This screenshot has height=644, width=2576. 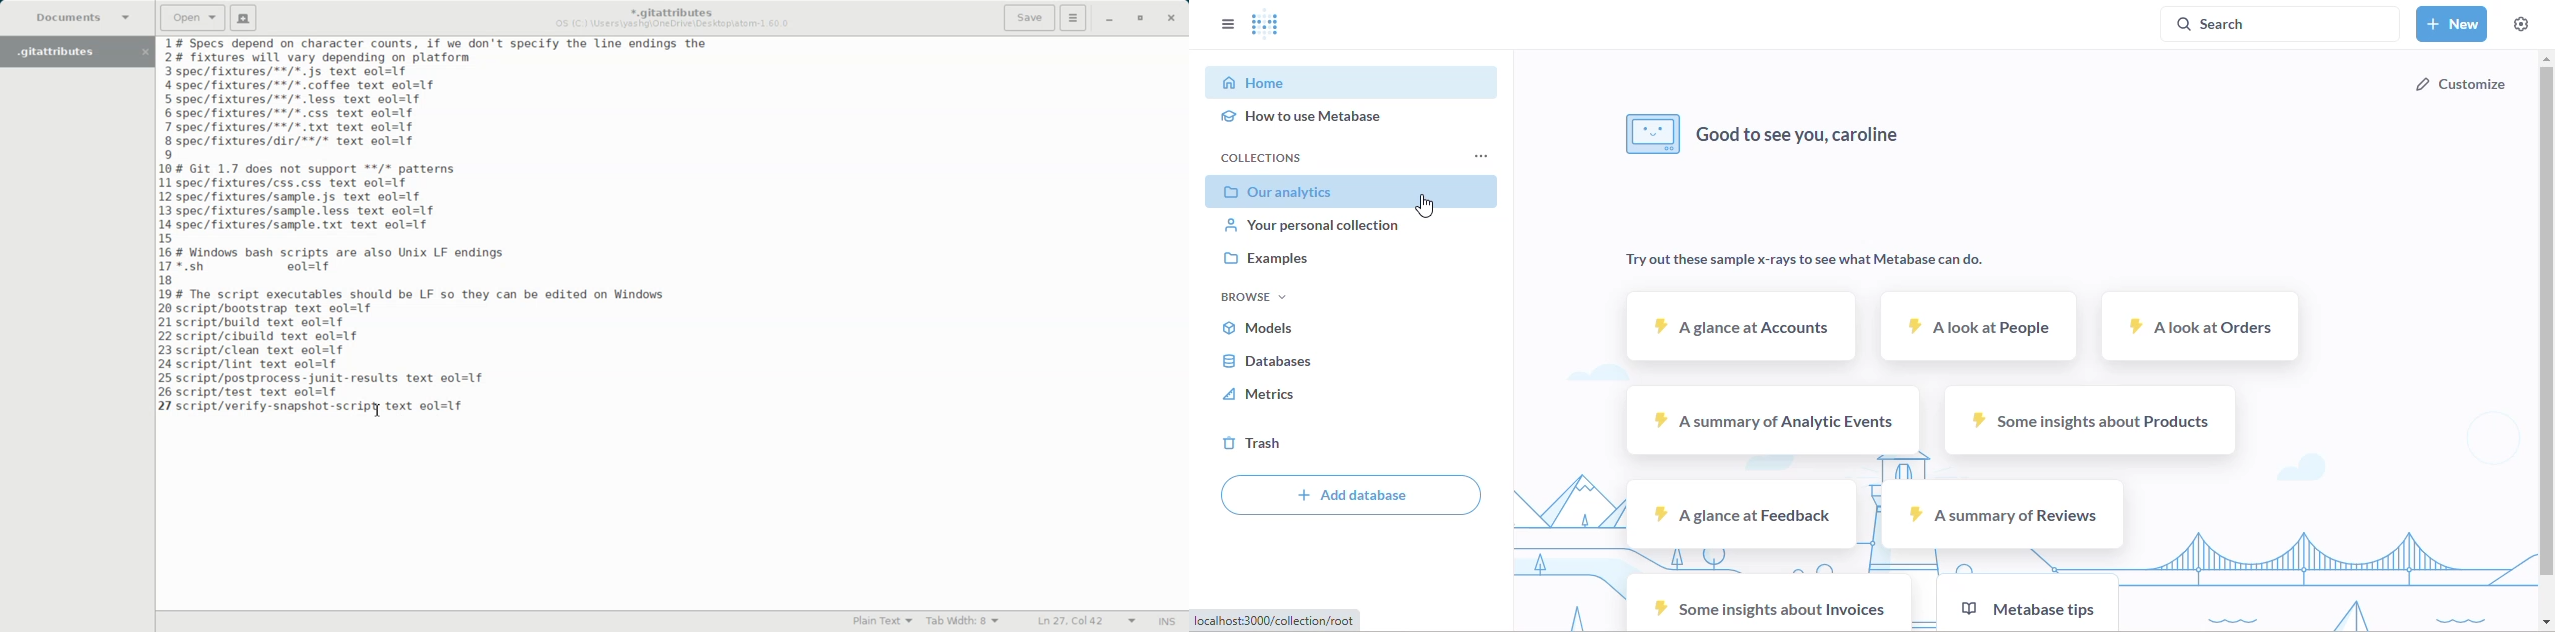 I want to click on Text Cursor, so click(x=379, y=411).